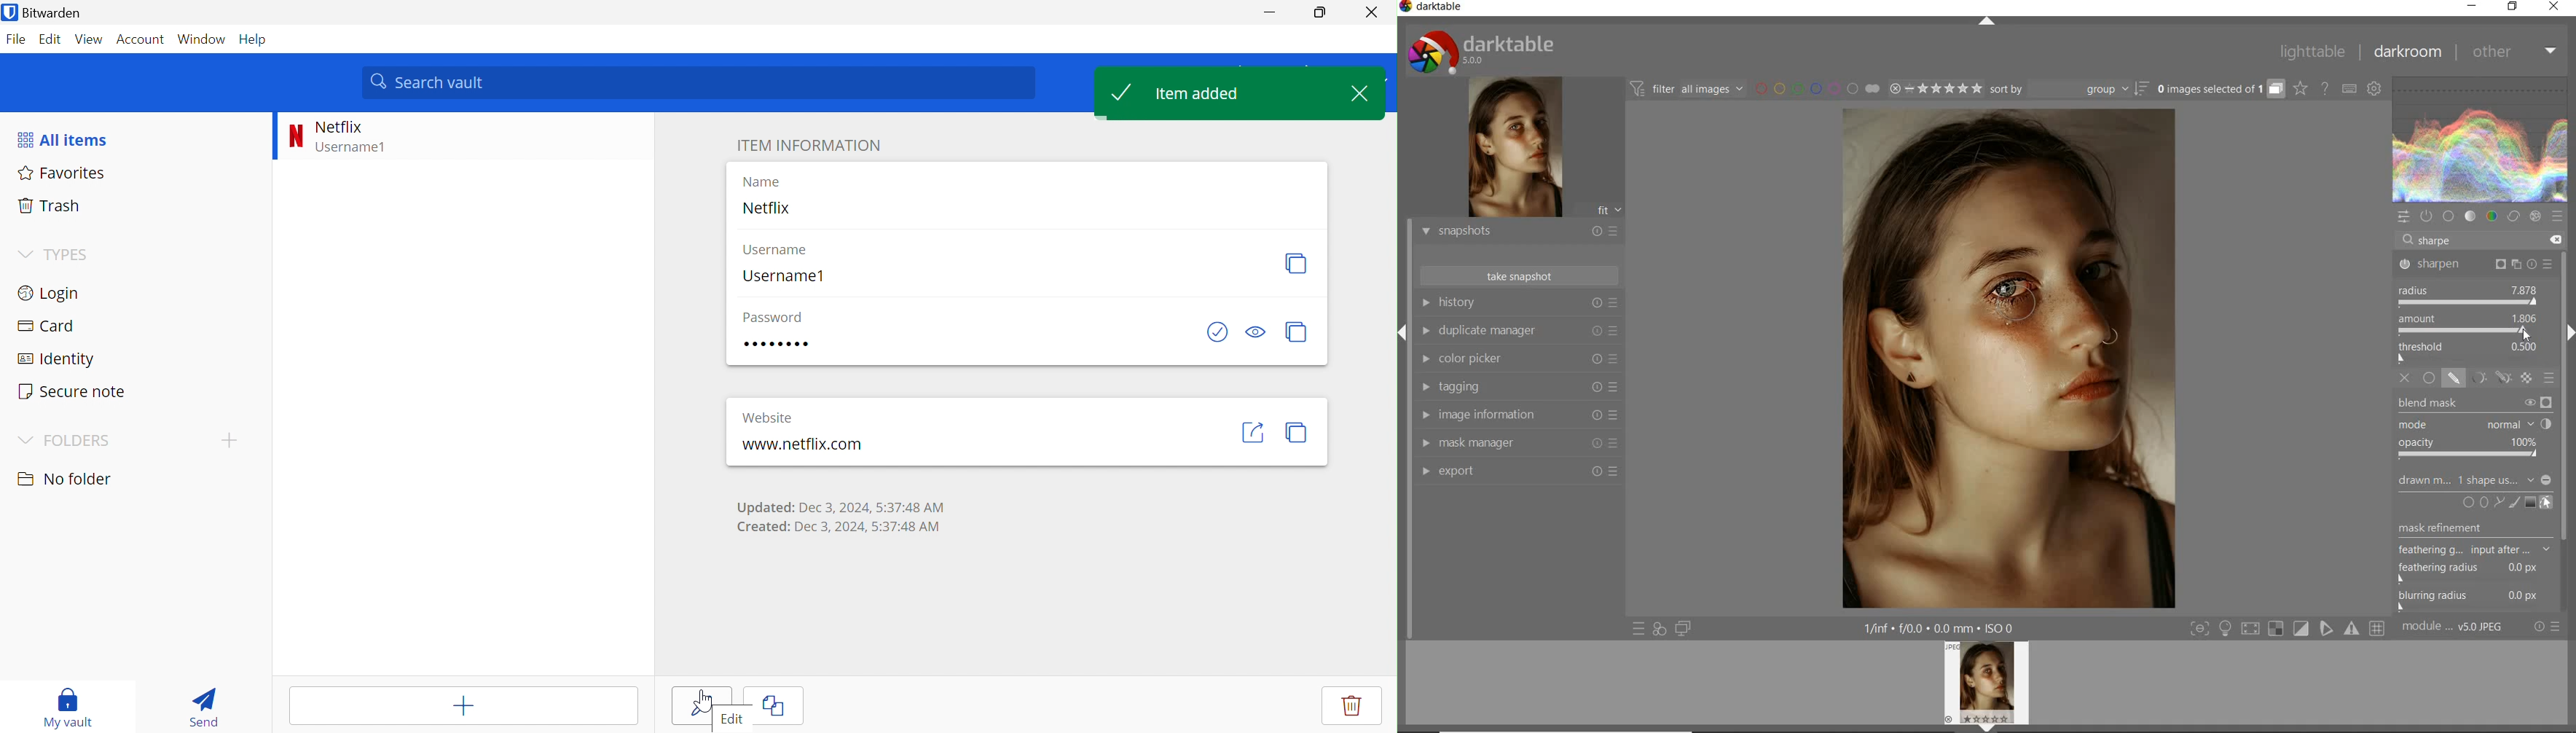 The image size is (2576, 756). I want to click on quick access to presets, so click(1639, 628).